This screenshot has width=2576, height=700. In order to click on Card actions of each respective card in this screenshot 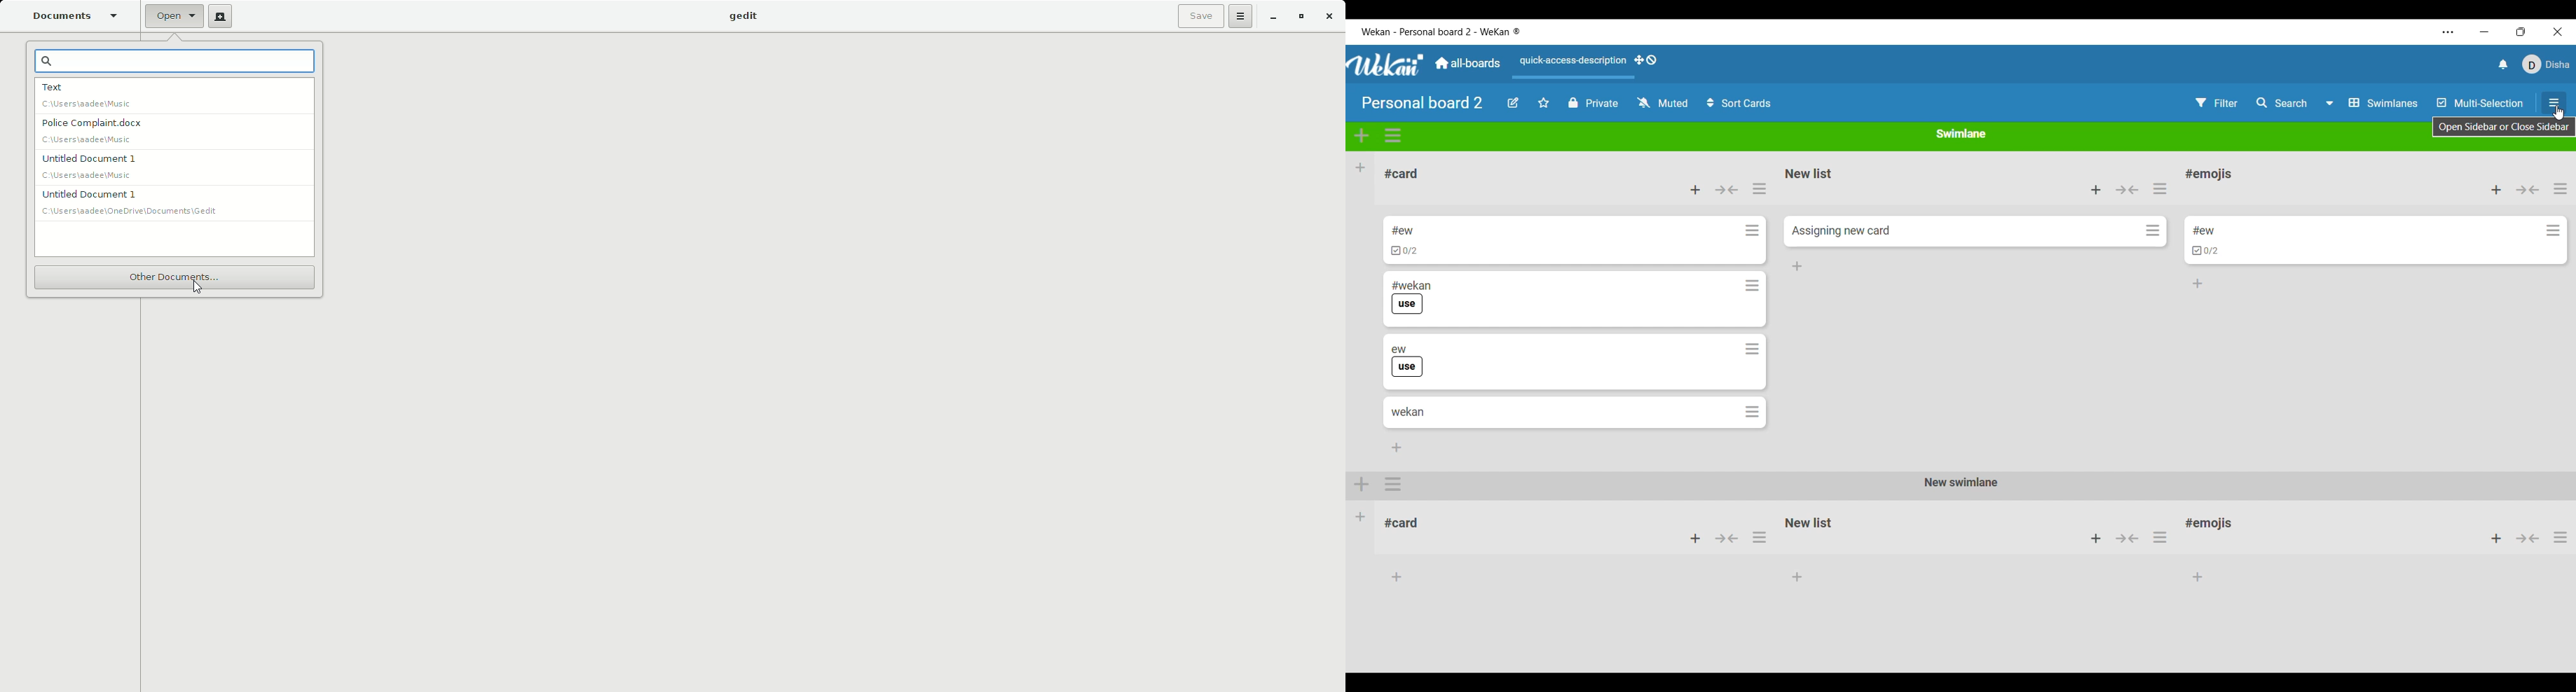, I will do `click(1753, 321)`.